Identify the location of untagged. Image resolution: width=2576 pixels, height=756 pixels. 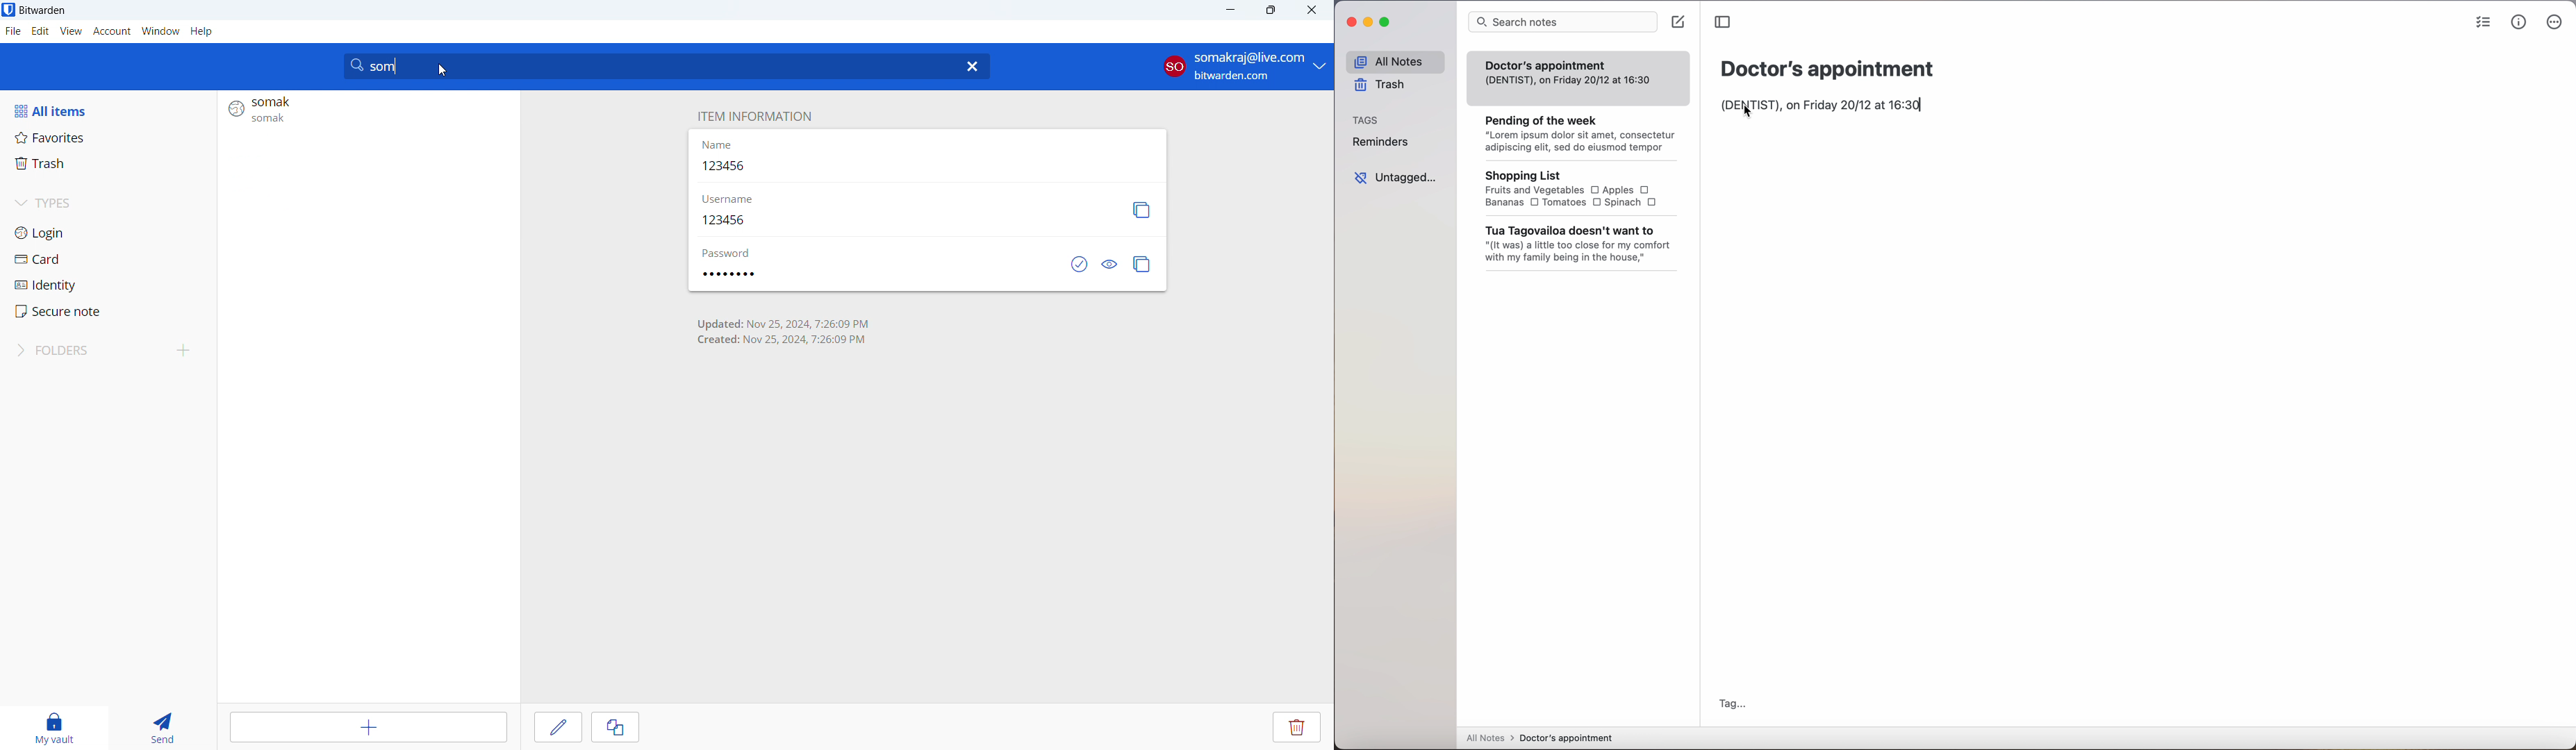
(1395, 177).